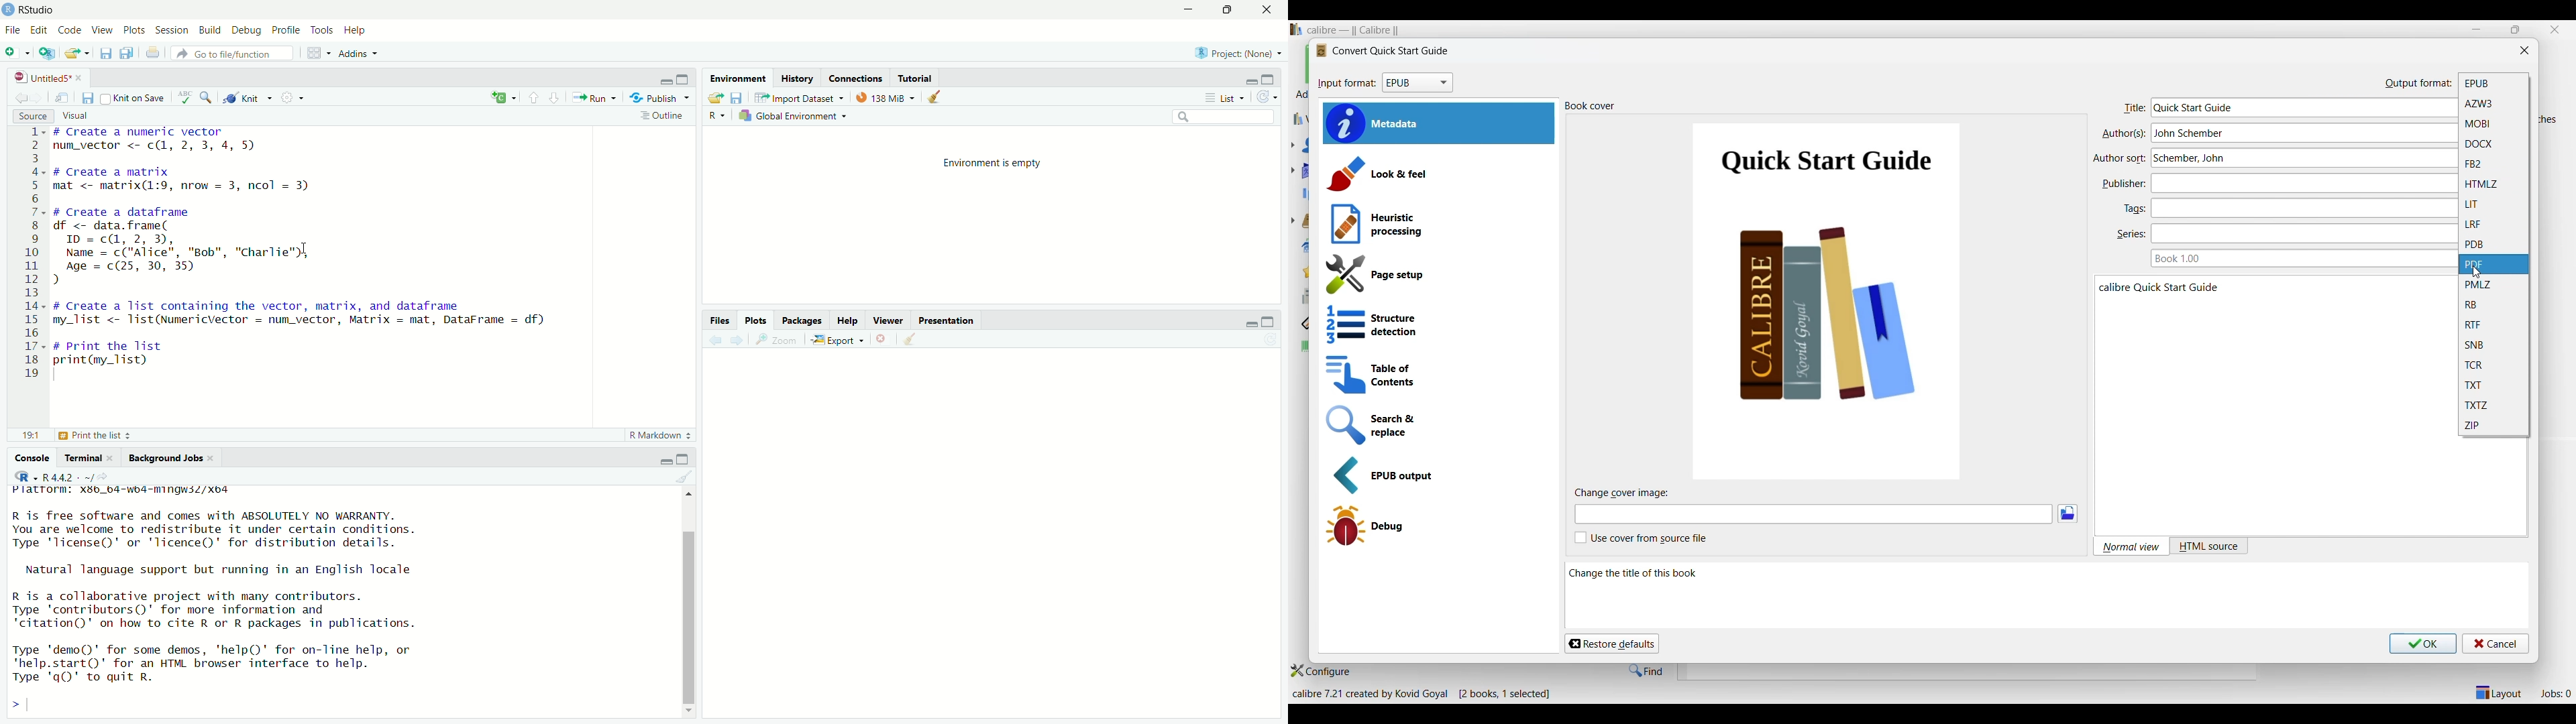 The width and height of the screenshot is (2576, 728). What do you see at coordinates (1237, 53) in the screenshot?
I see `project: (None) ~` at bounding box center [1237, 53].